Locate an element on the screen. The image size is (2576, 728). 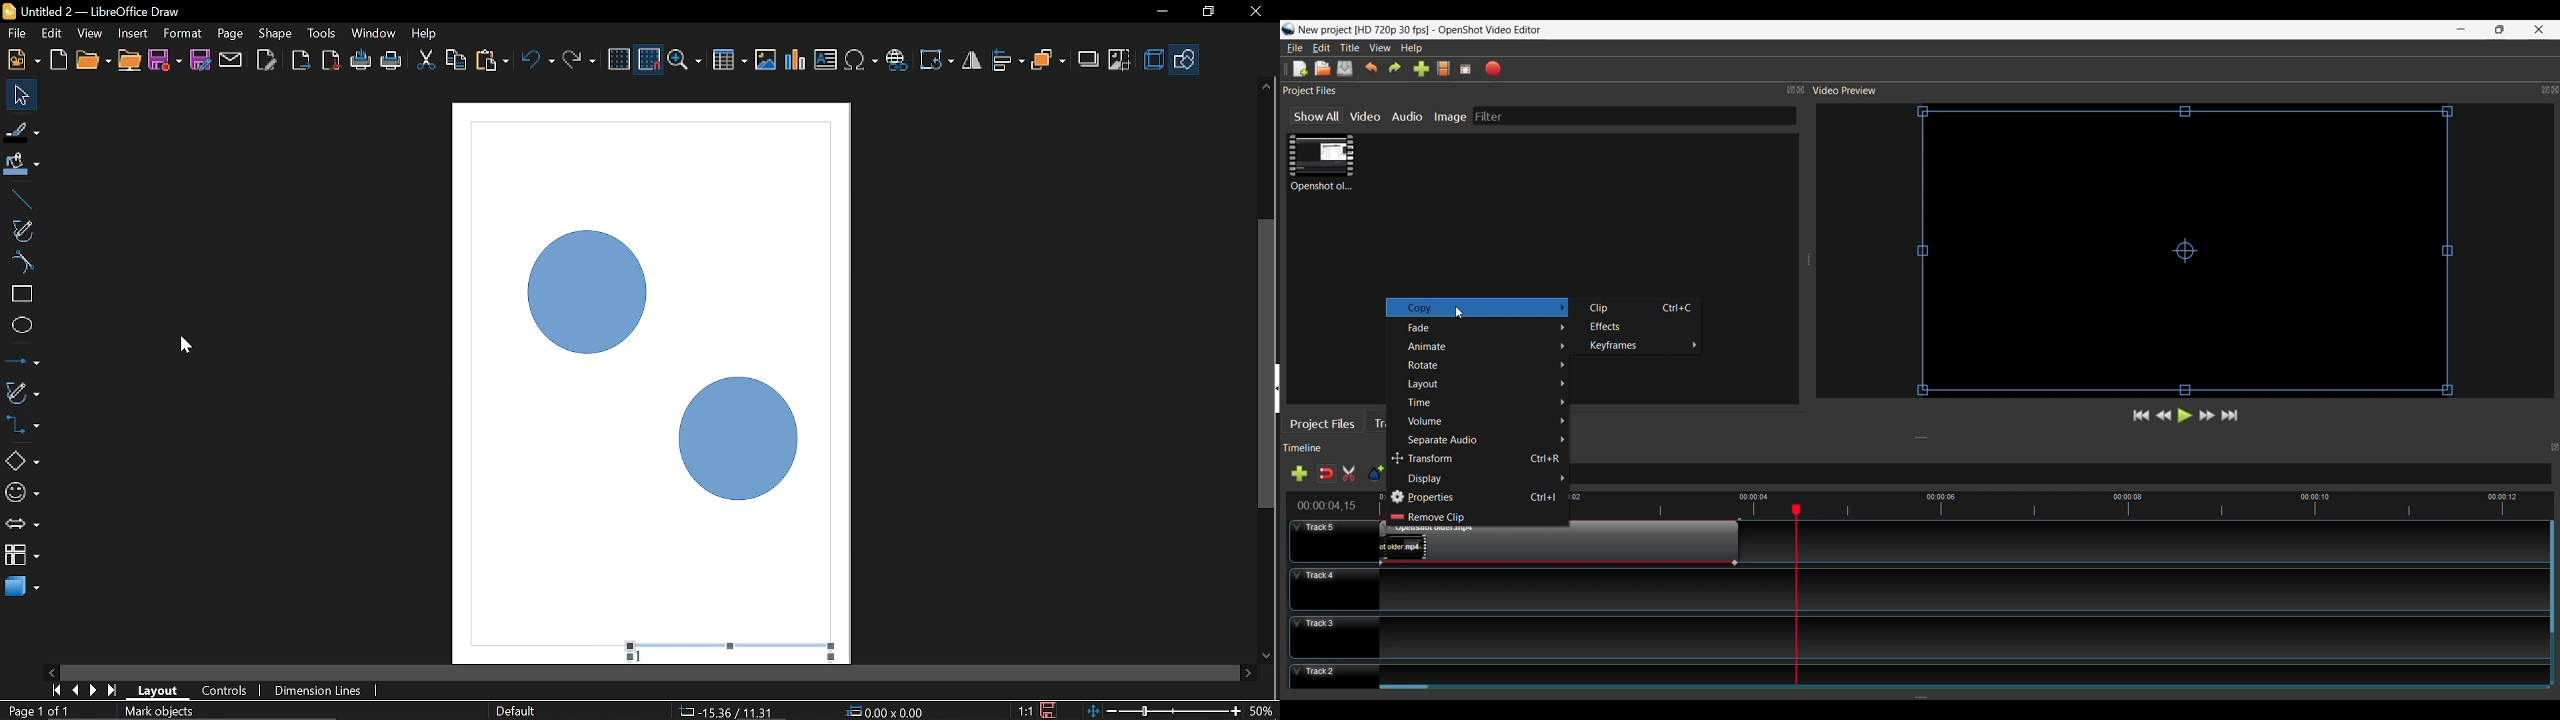
Draw shapes is located at coordinates (1185, 60).